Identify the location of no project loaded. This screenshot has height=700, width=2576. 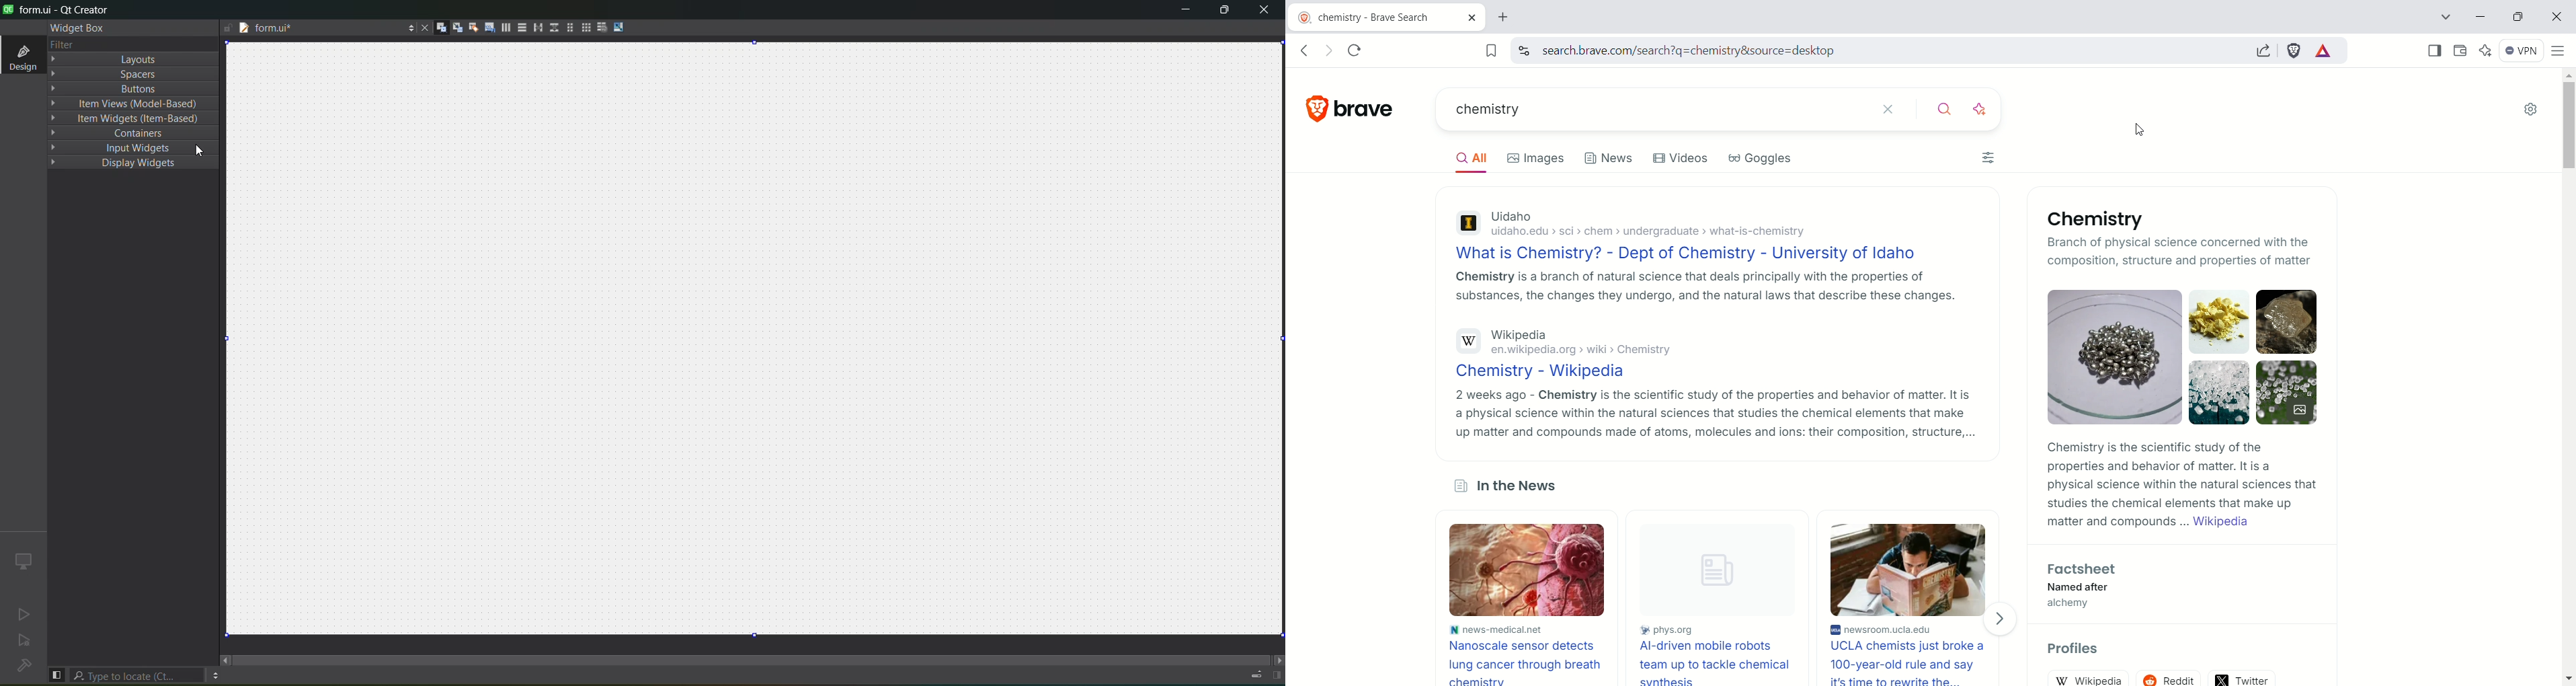
(23, 670).